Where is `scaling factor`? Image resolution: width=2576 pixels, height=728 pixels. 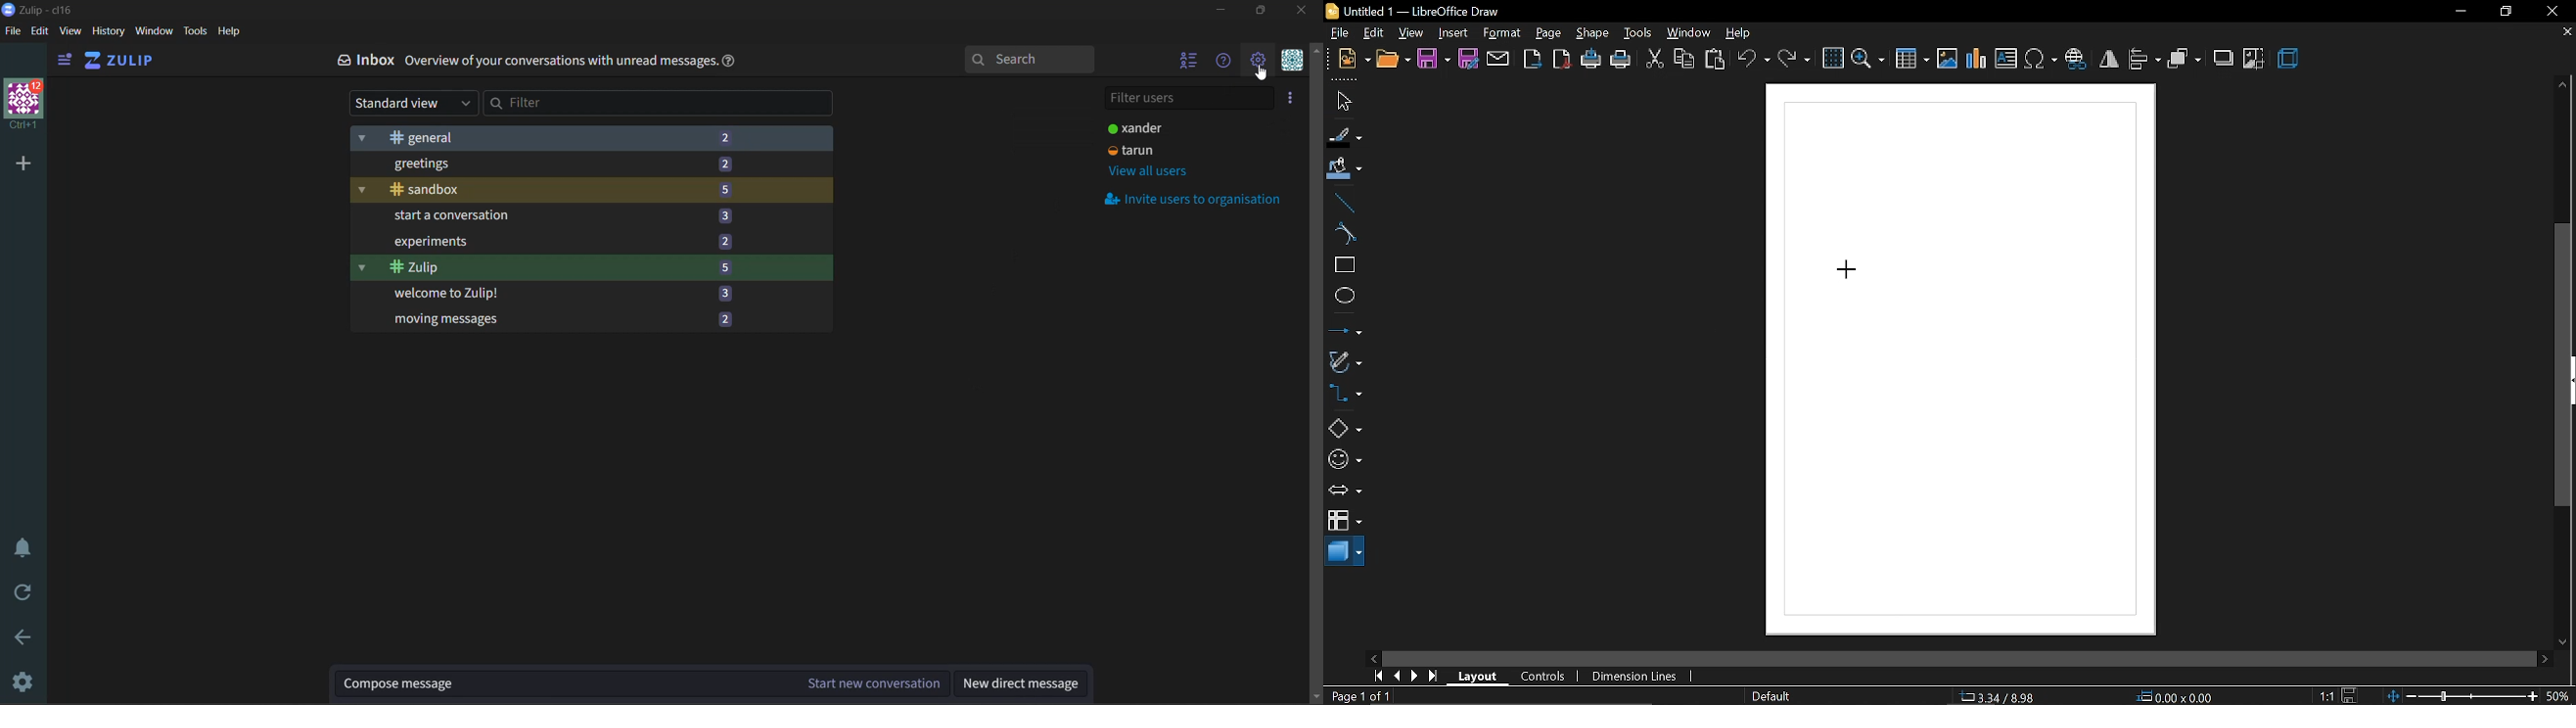 scaling factor is located at coordinates (2325, 696).